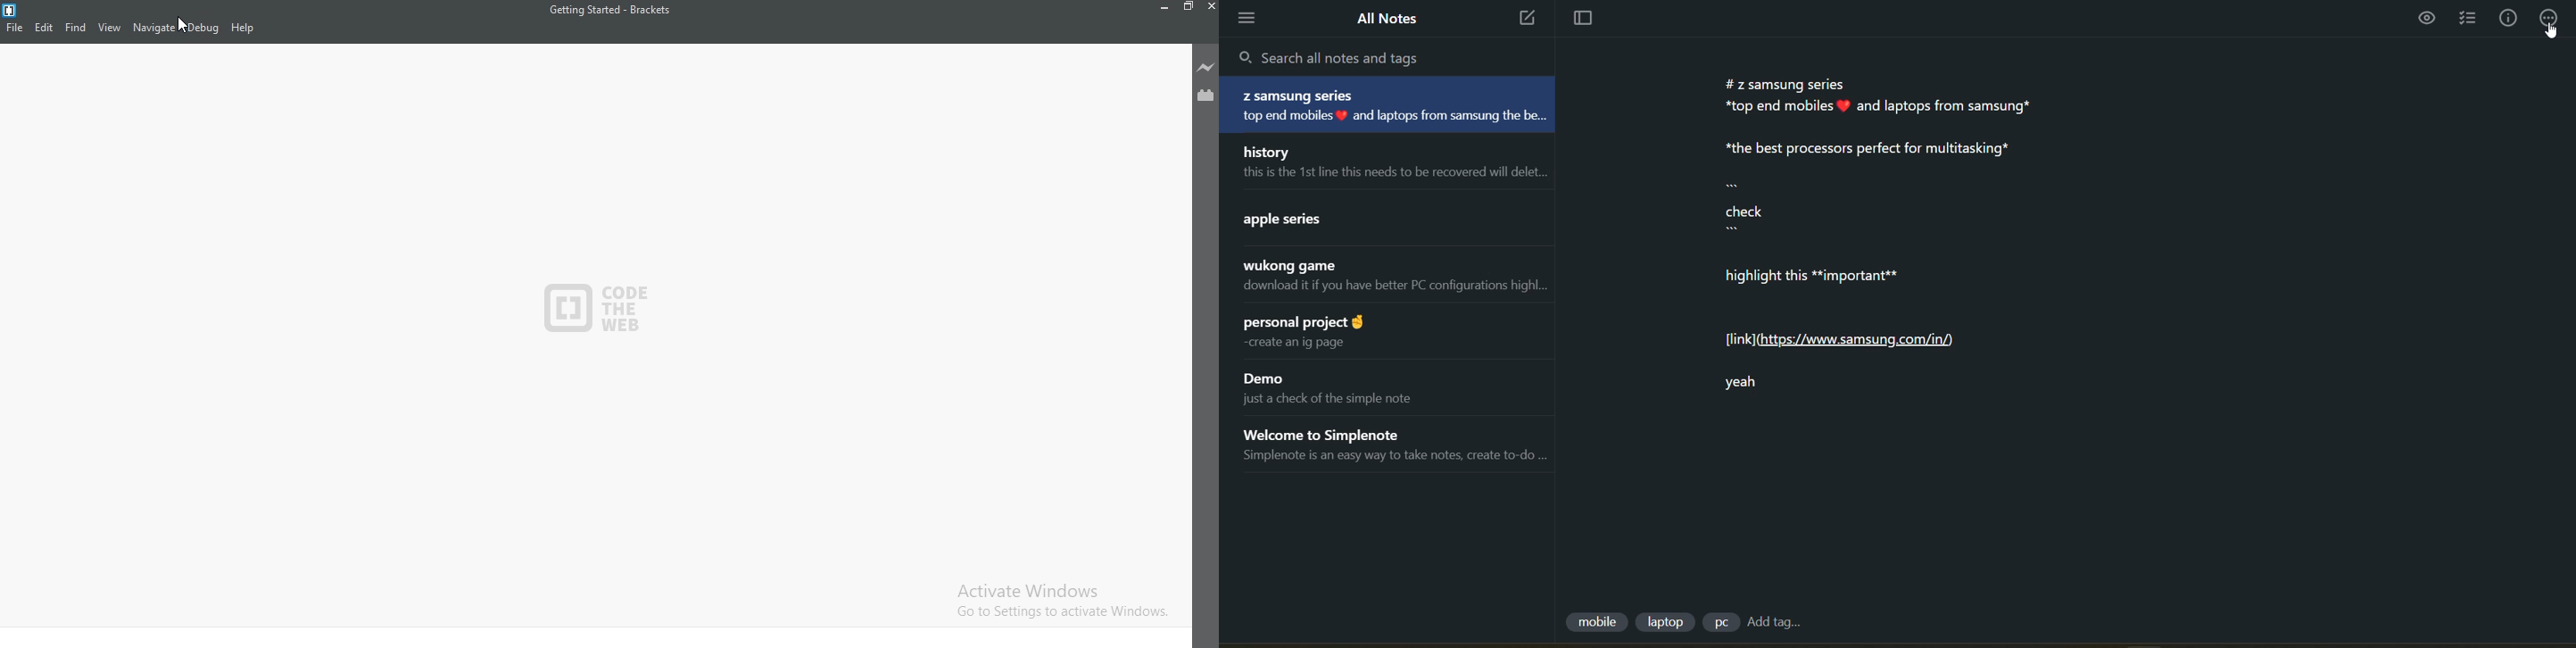 The width and height of the screenshot is (2576, 672). Describe the element at coordinates (1773, 623) in the screenshot. I see `add tag` at that location.